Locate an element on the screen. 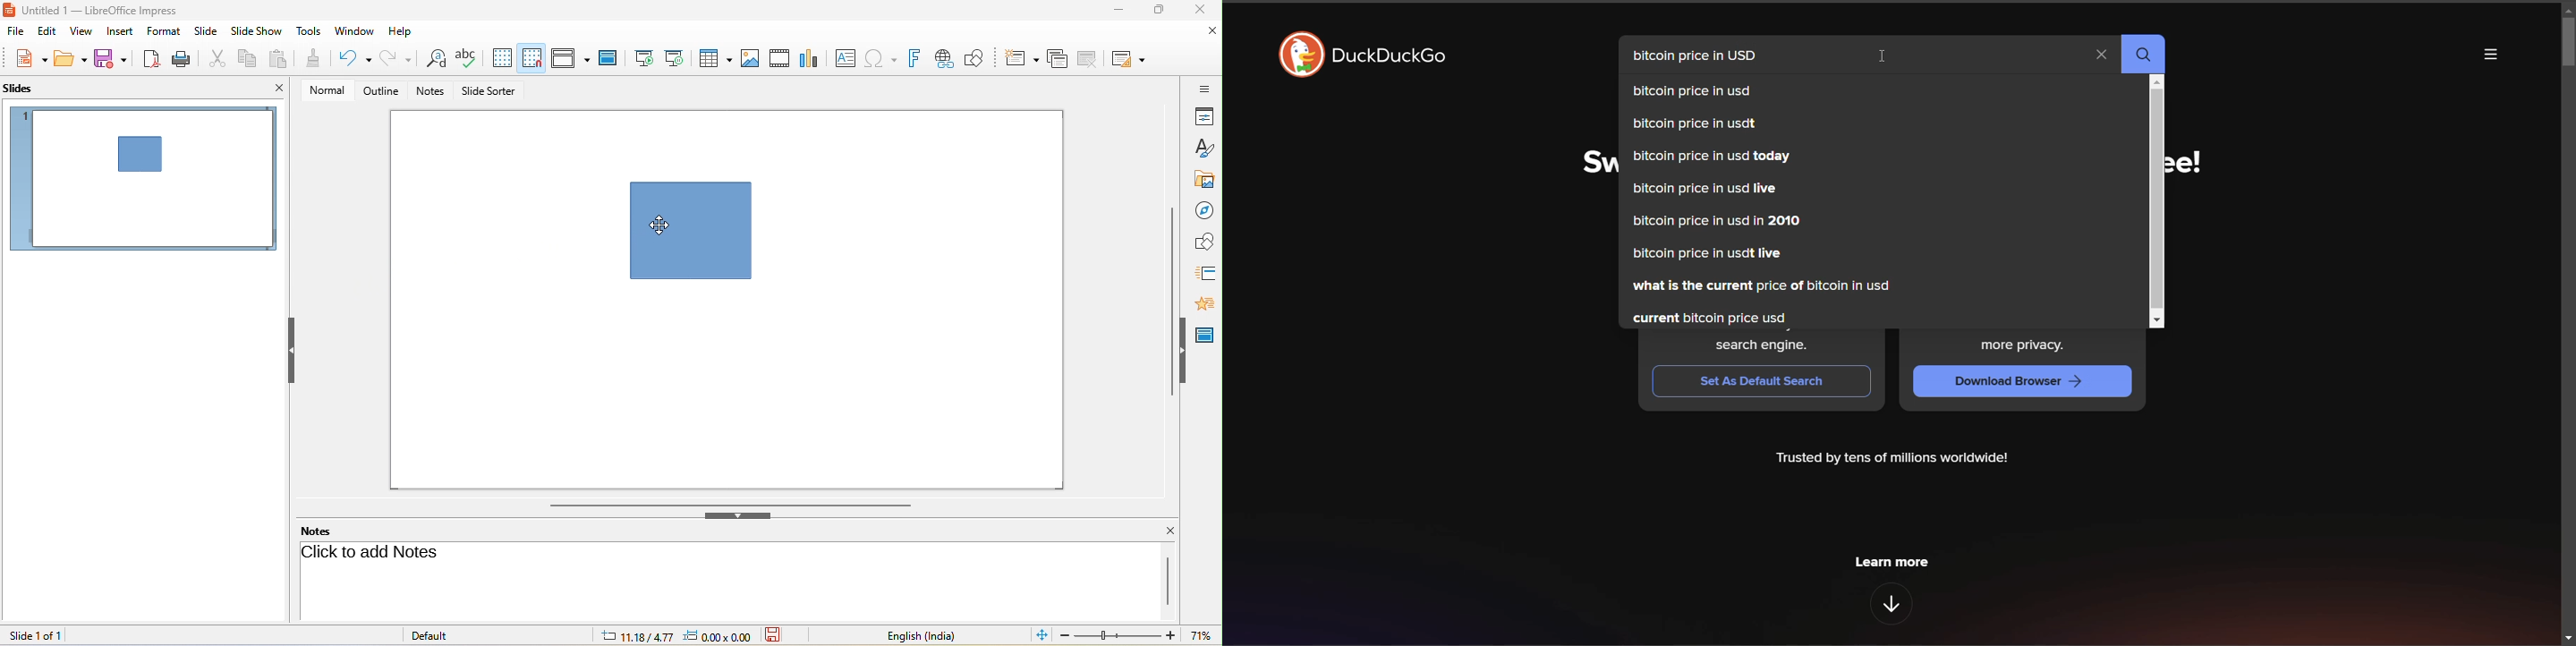  delete slide is located at coordinates (1088, 57).